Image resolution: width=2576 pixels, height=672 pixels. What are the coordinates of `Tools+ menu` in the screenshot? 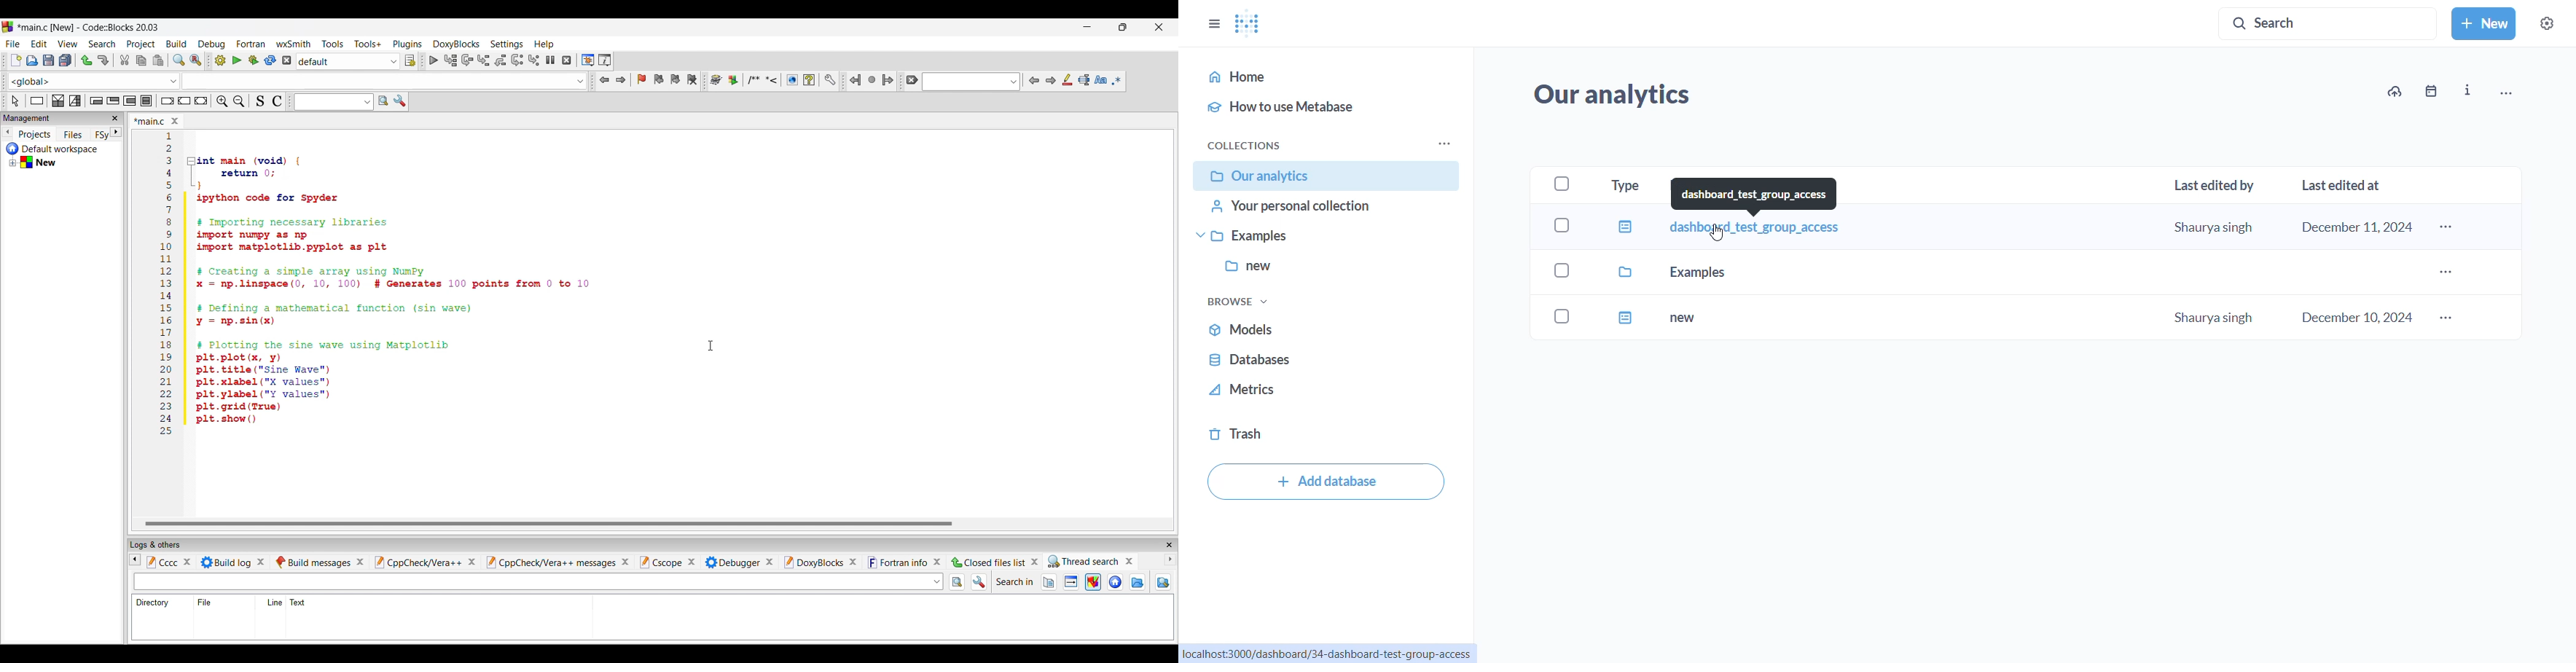 It's located at (368, 44).